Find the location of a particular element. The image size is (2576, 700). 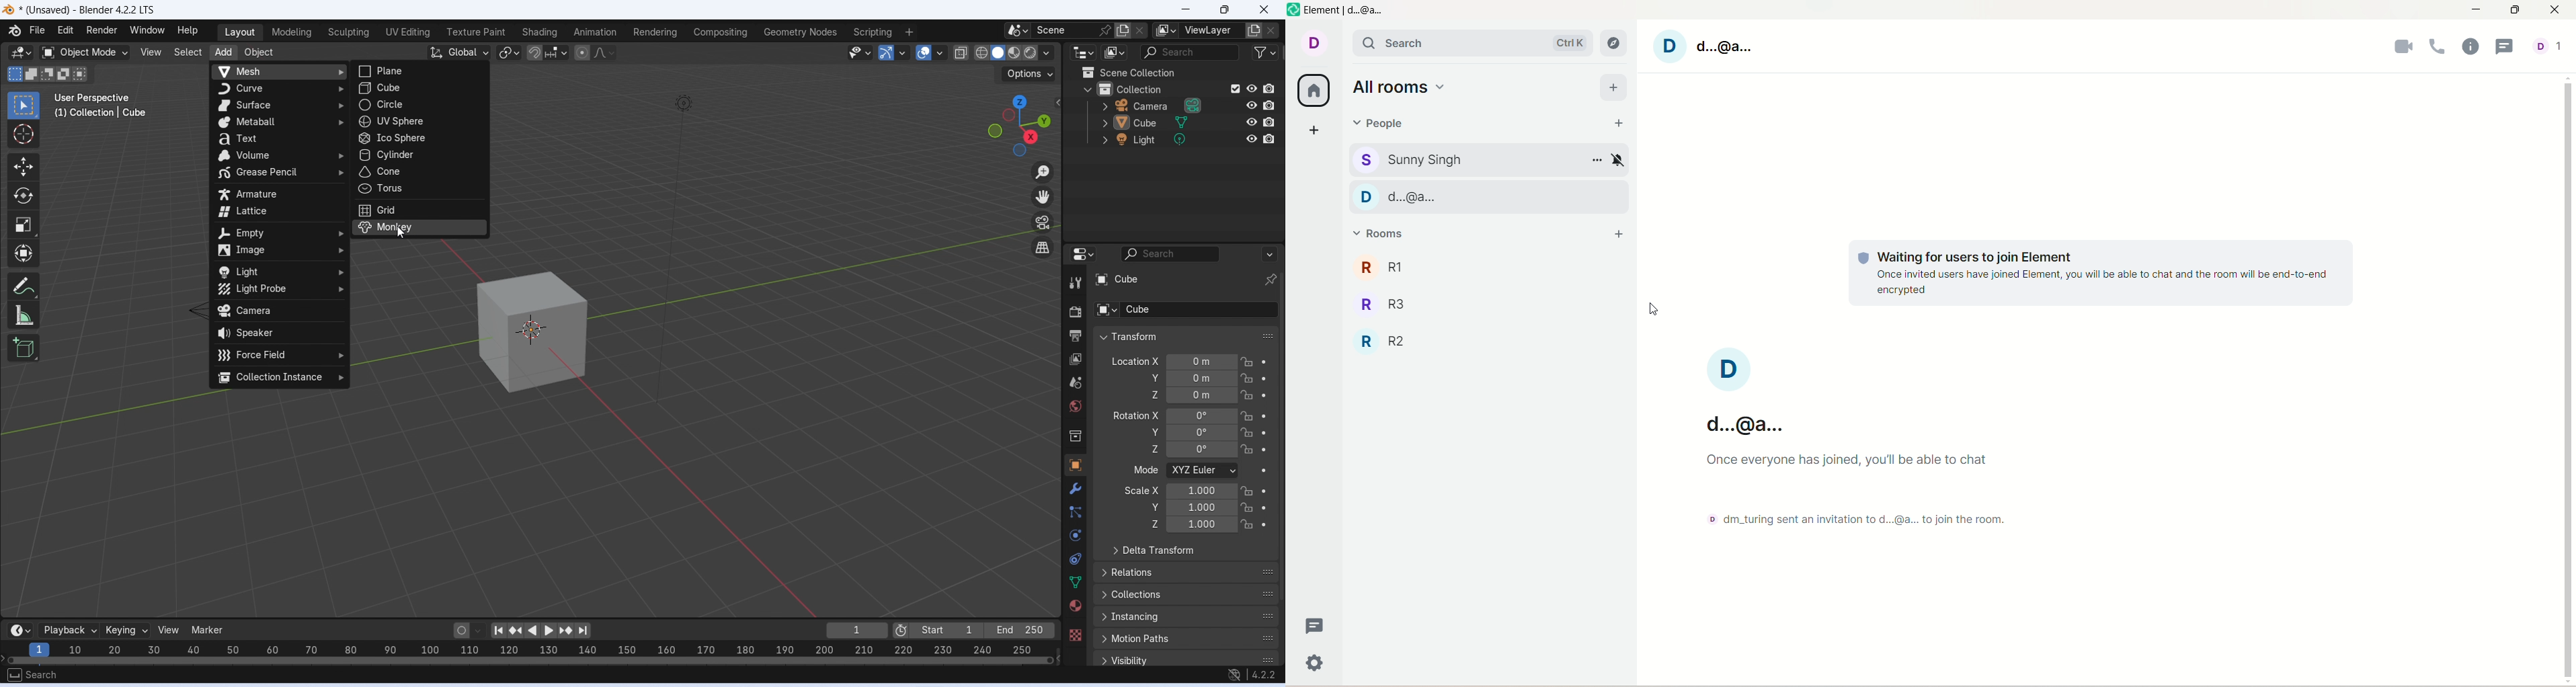

Cursor is located at coordinates (23, 134).